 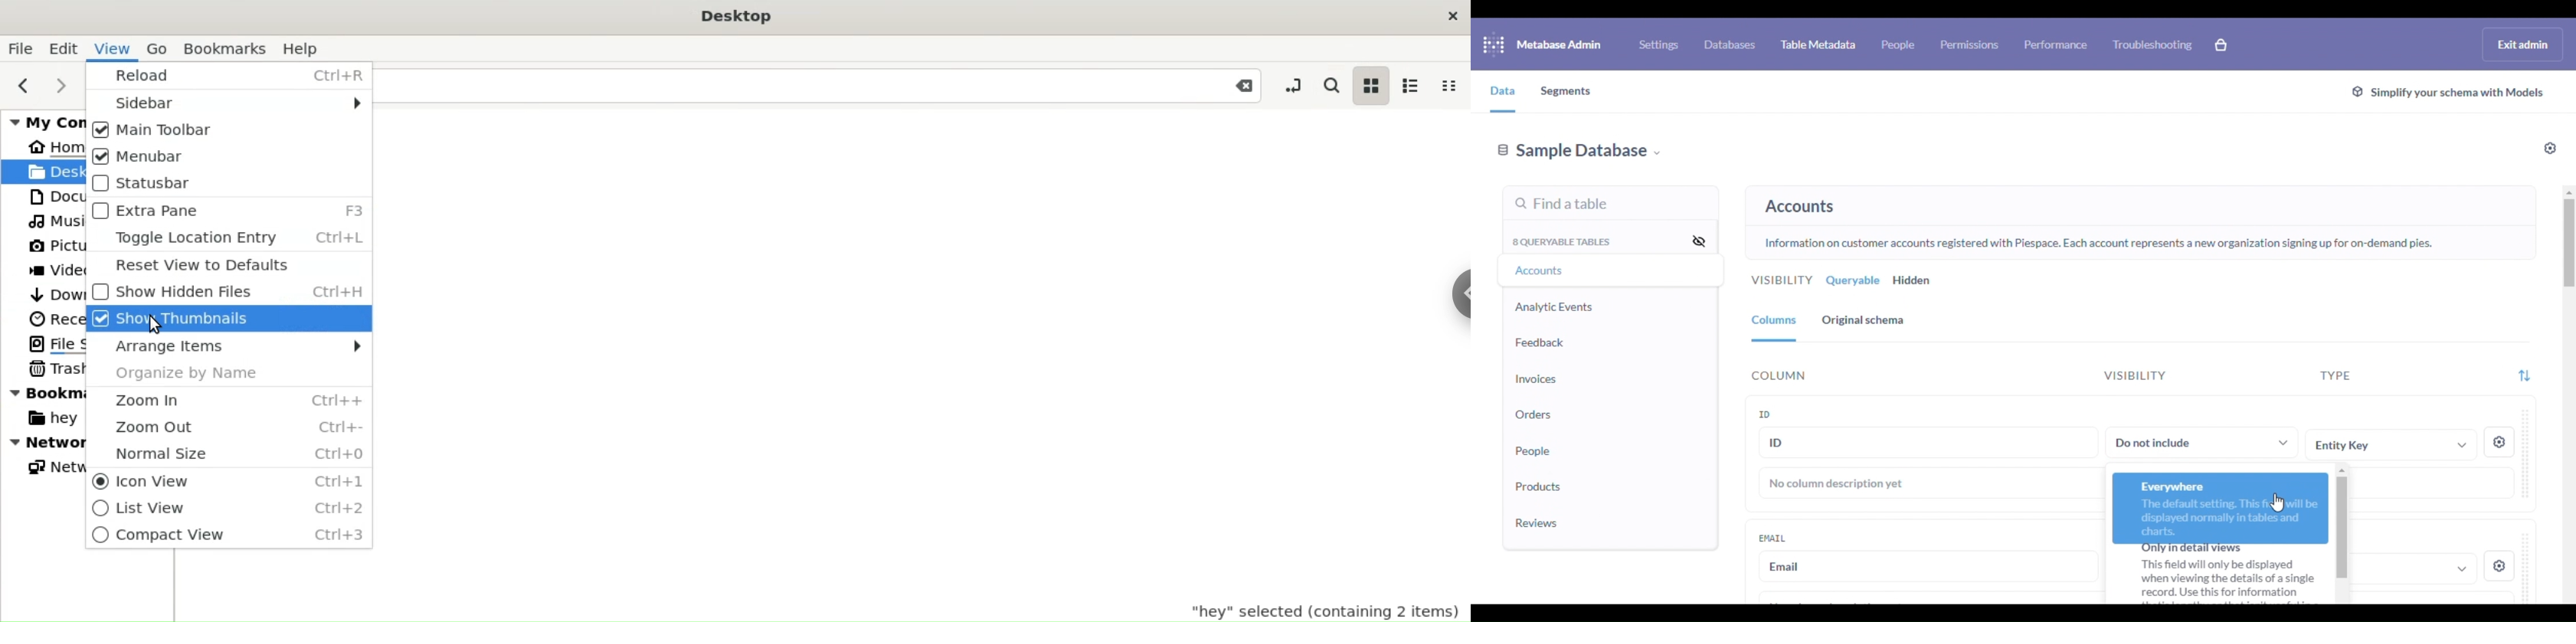 What do you see at coordinates (1562, 205) in the screenshot?
I see `find a table` at bounding box center [1562, 205].